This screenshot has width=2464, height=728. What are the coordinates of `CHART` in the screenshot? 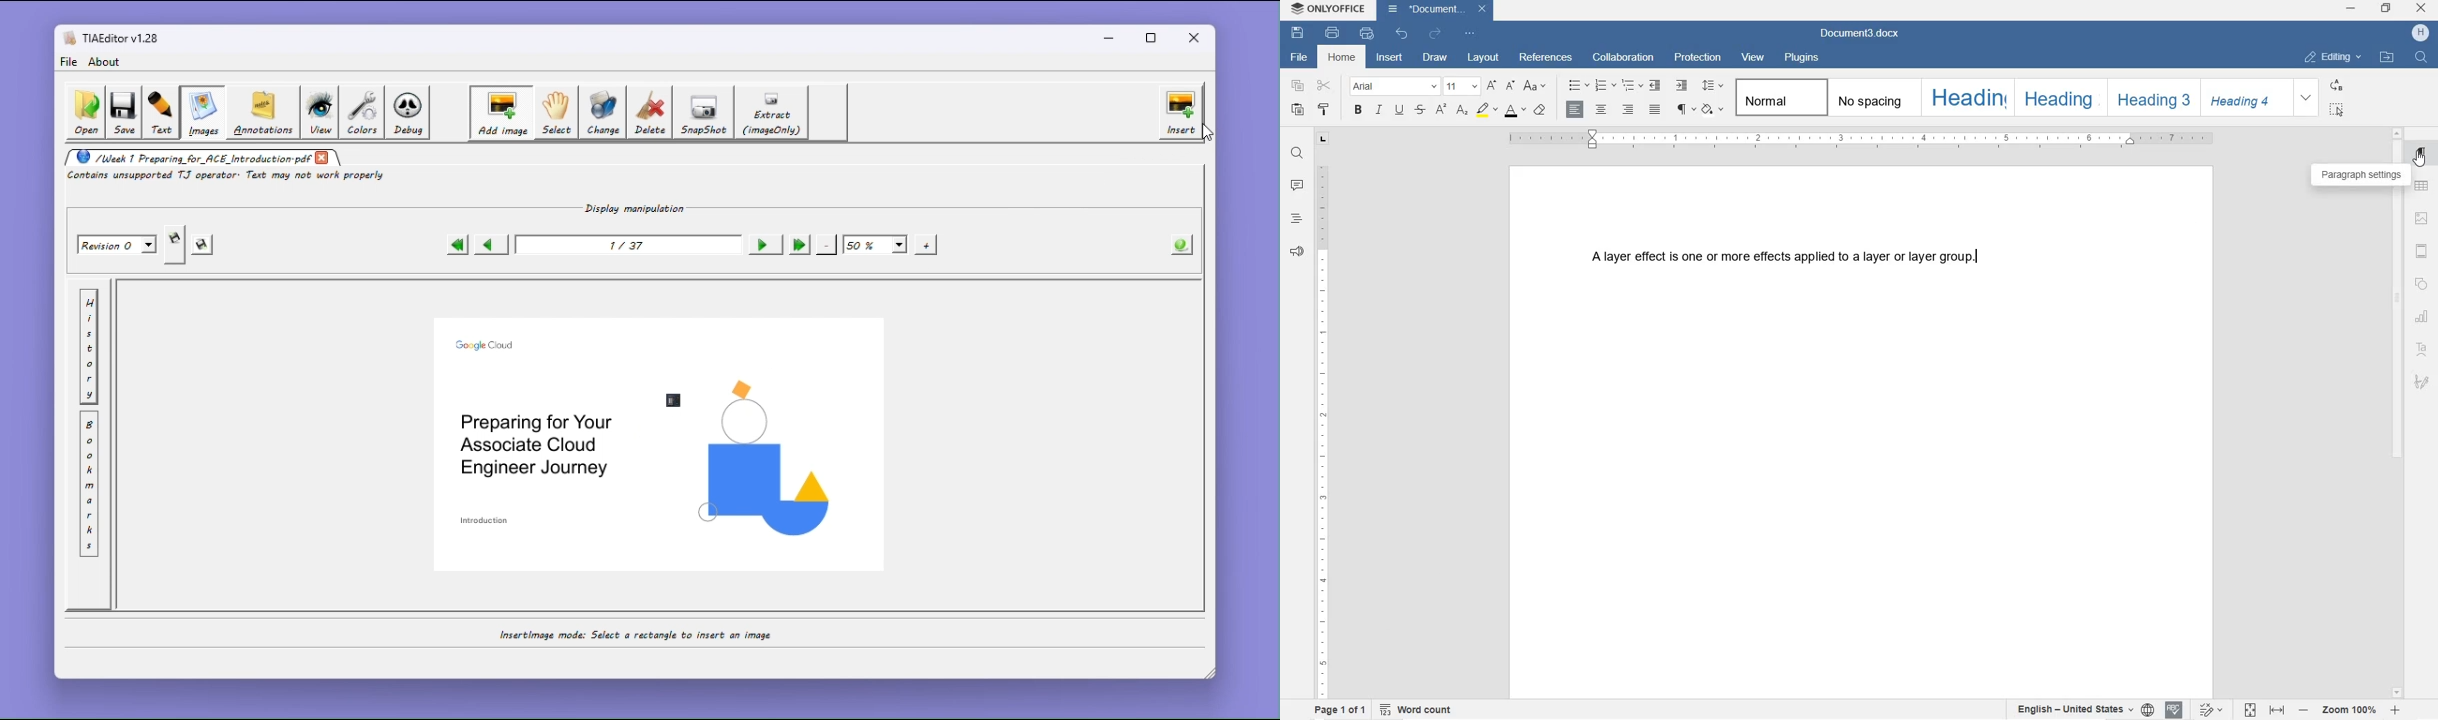 It's located at (2421, 316).